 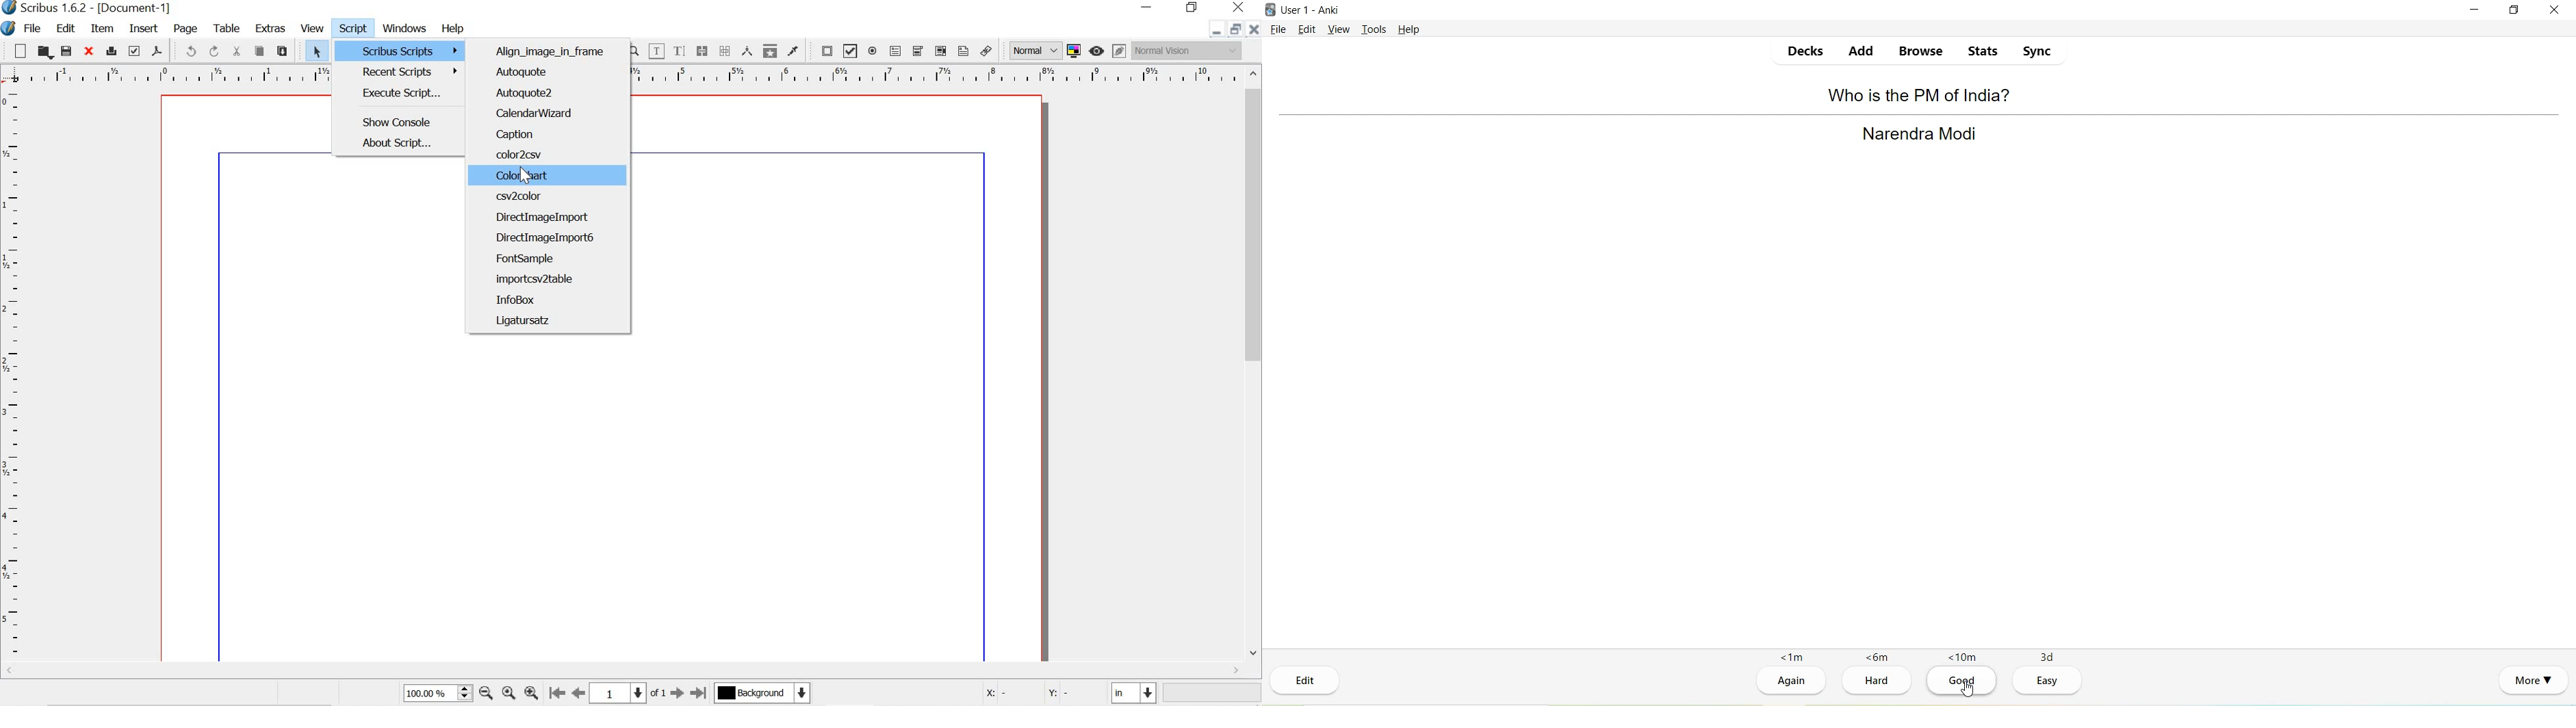 I want to click on table, so click(x=230, y=28).